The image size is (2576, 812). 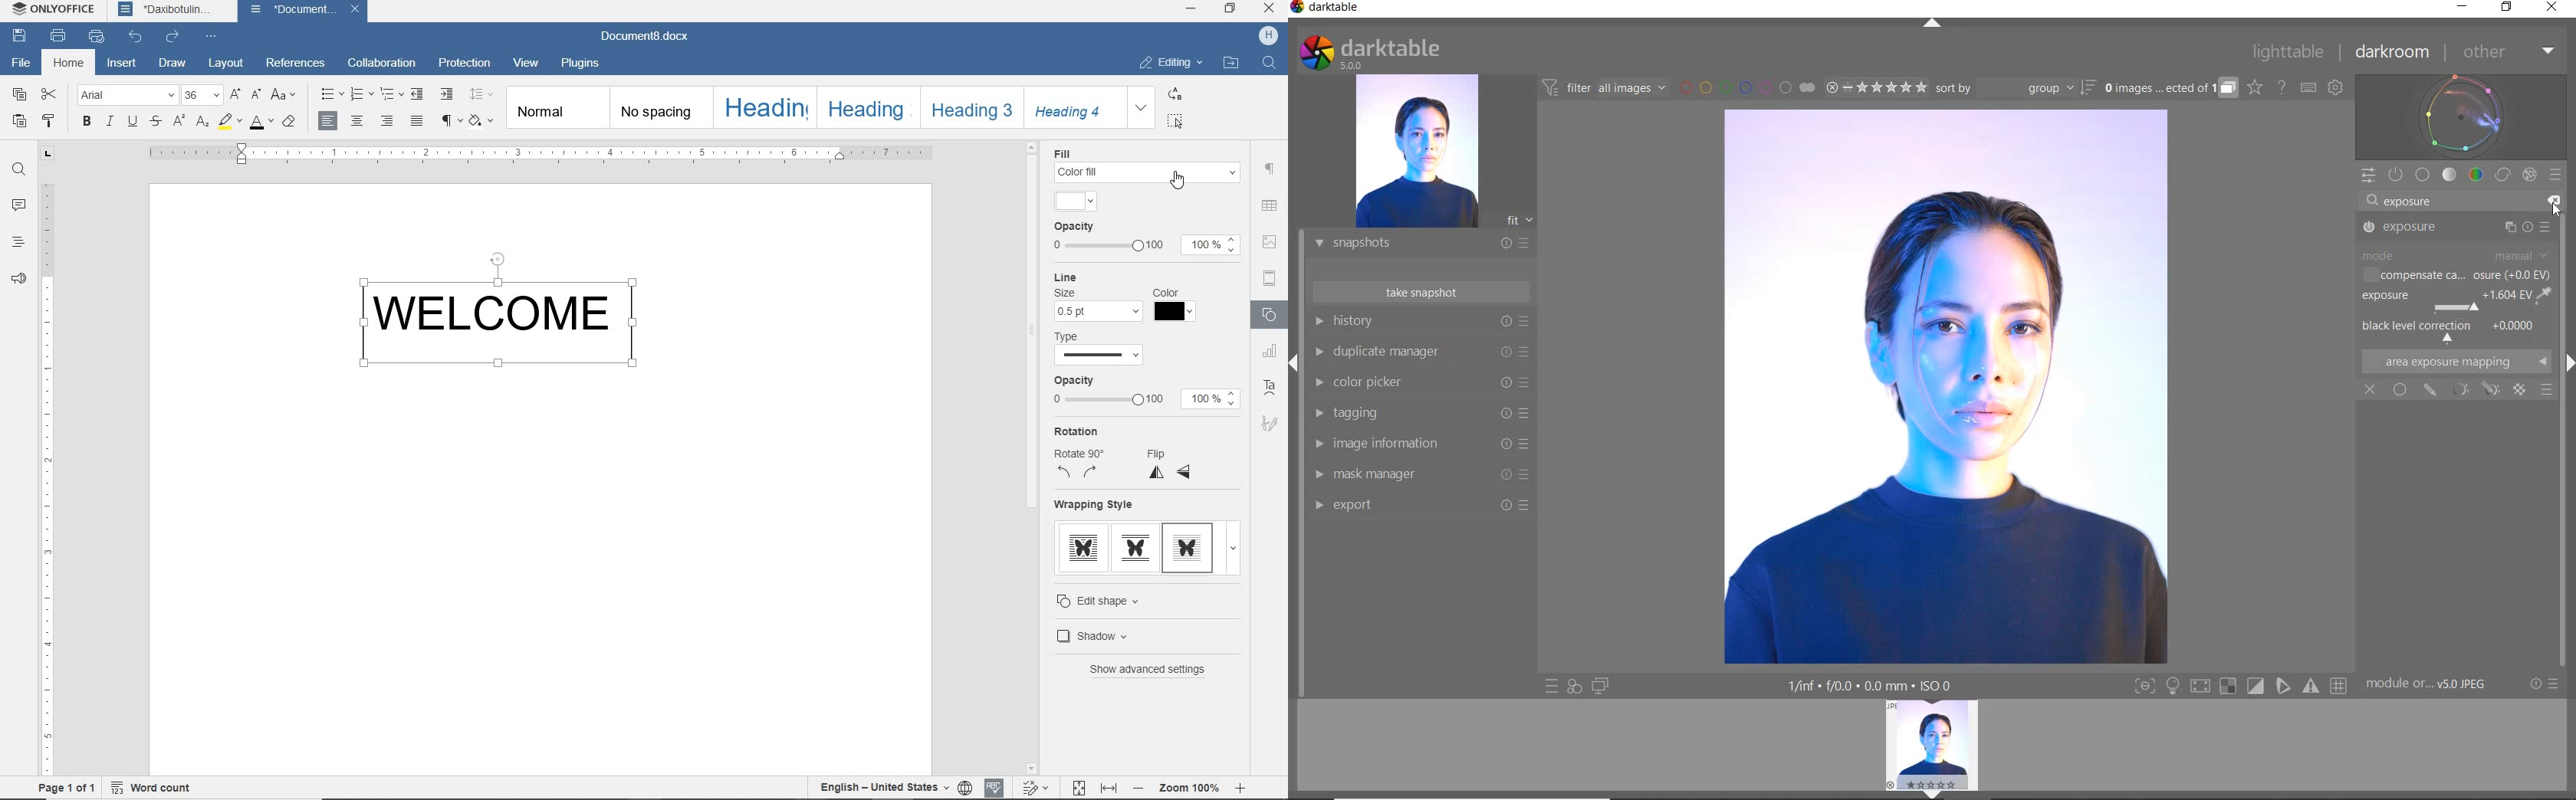 I want to click on TABLE, so click(x=1269, y=205).